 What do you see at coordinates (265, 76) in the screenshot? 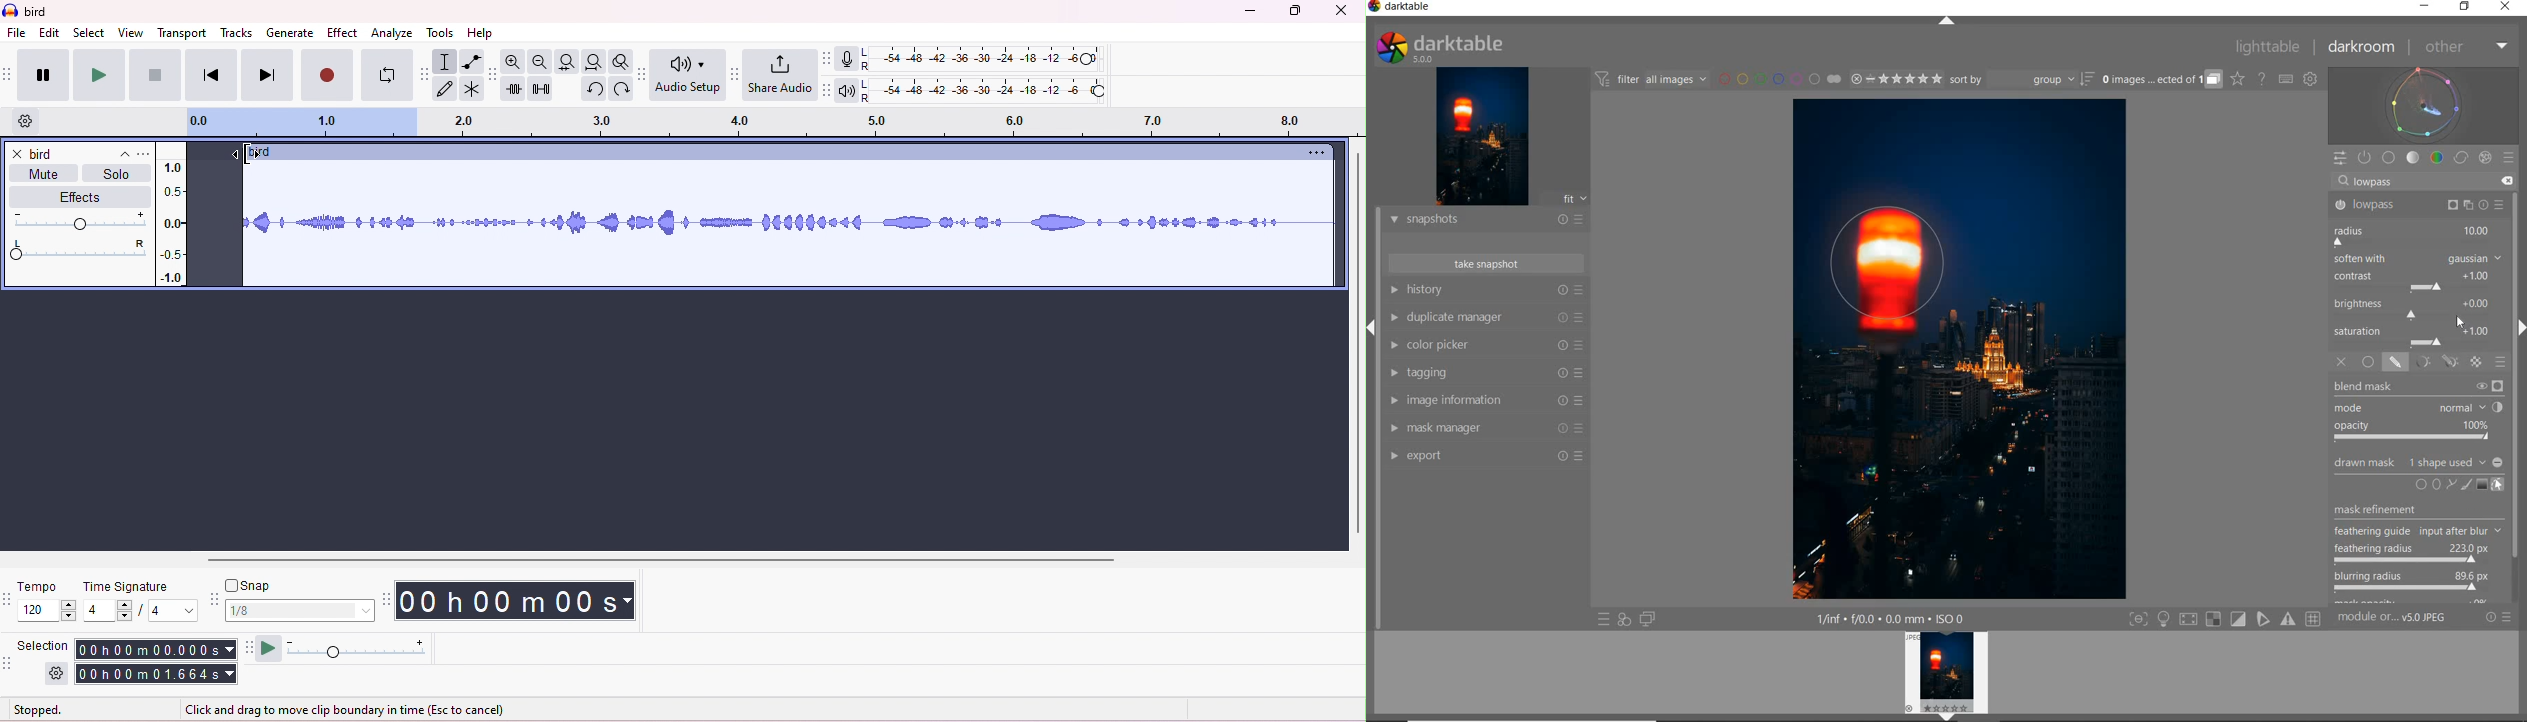
I see `next` at bounding box center [265, 76].